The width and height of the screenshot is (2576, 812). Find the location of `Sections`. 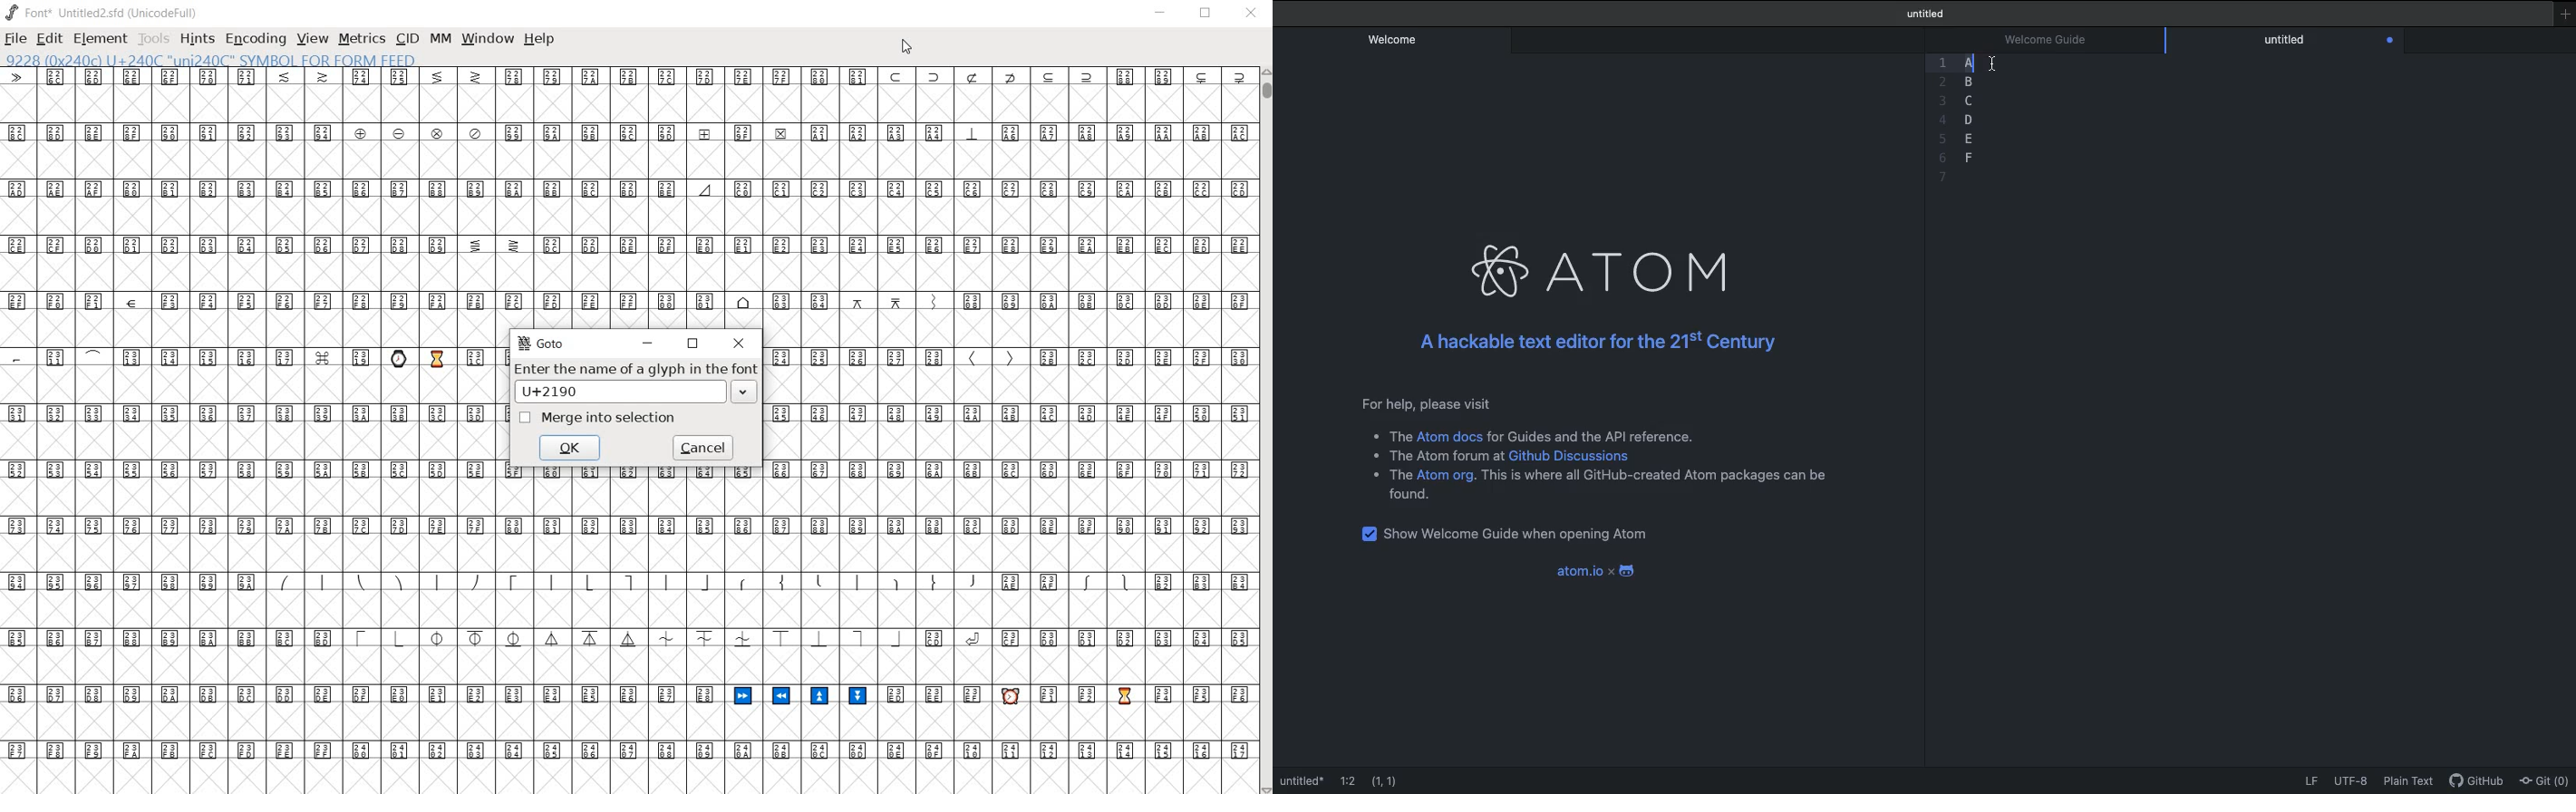

Sections is located at coordinates (1966, 63).